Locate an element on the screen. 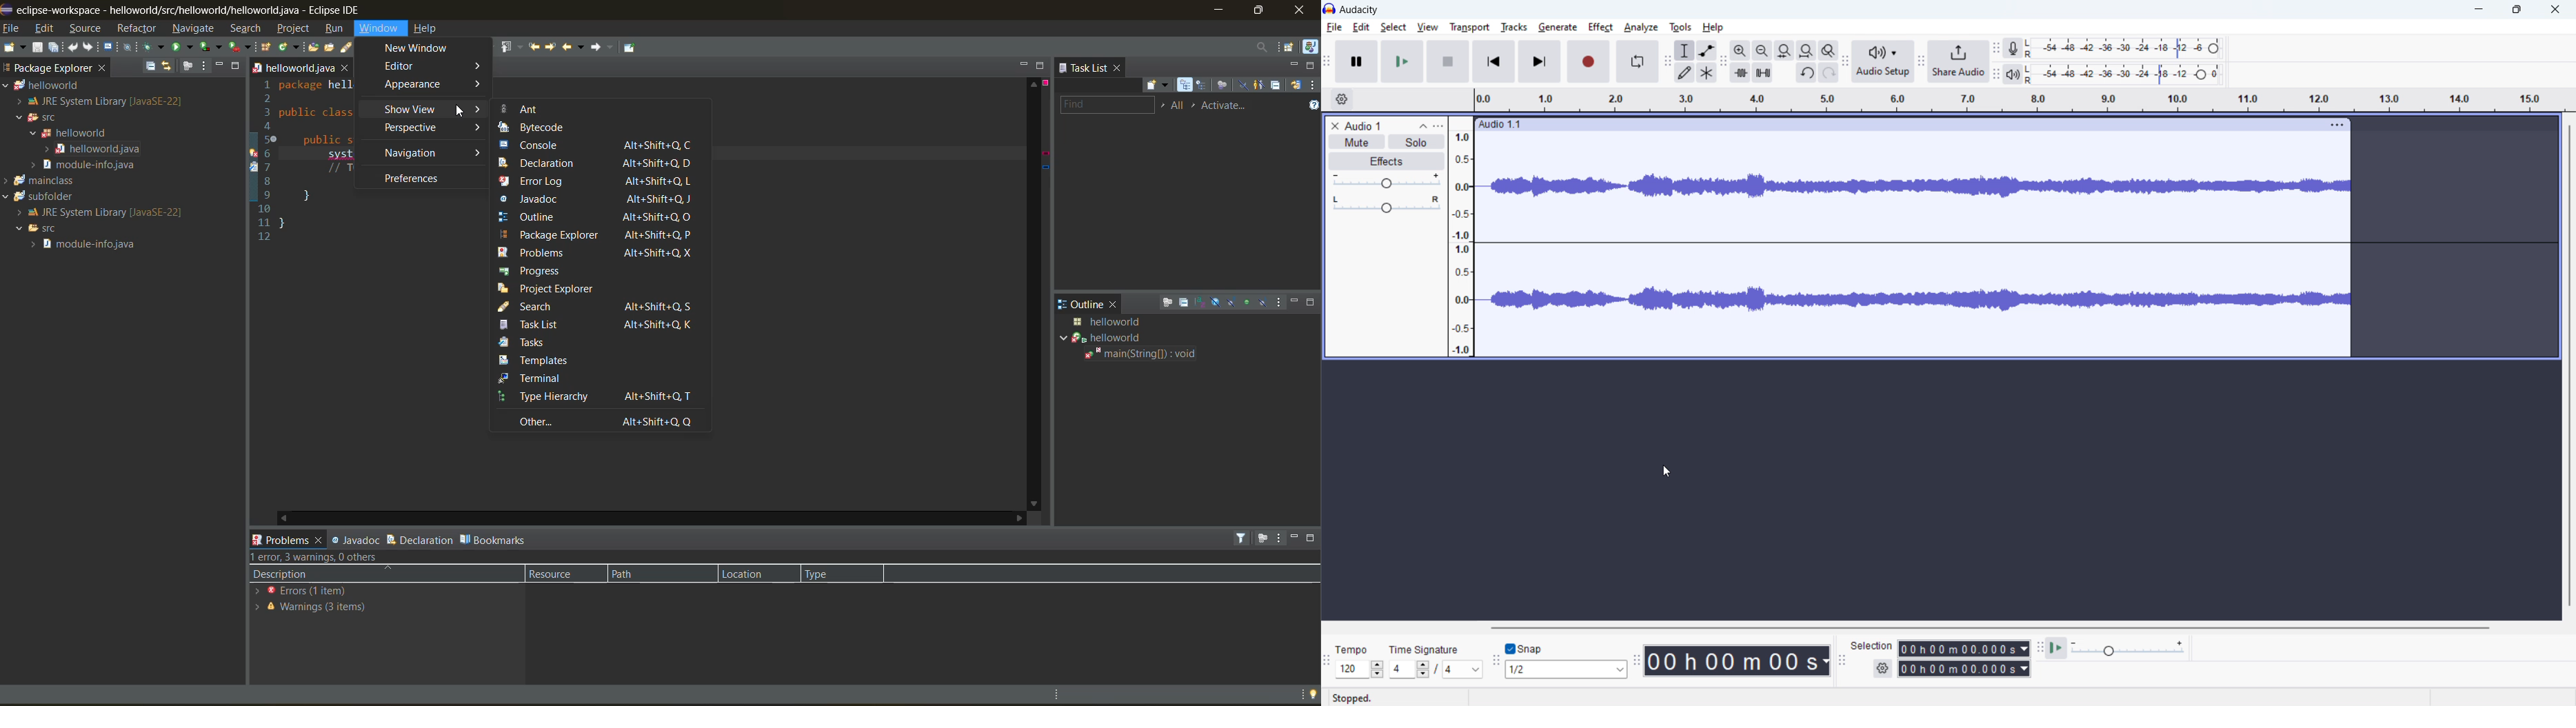 Image resolution: width=2576 pixels, height=728 pixels. file is located at coordinates (12, 29).